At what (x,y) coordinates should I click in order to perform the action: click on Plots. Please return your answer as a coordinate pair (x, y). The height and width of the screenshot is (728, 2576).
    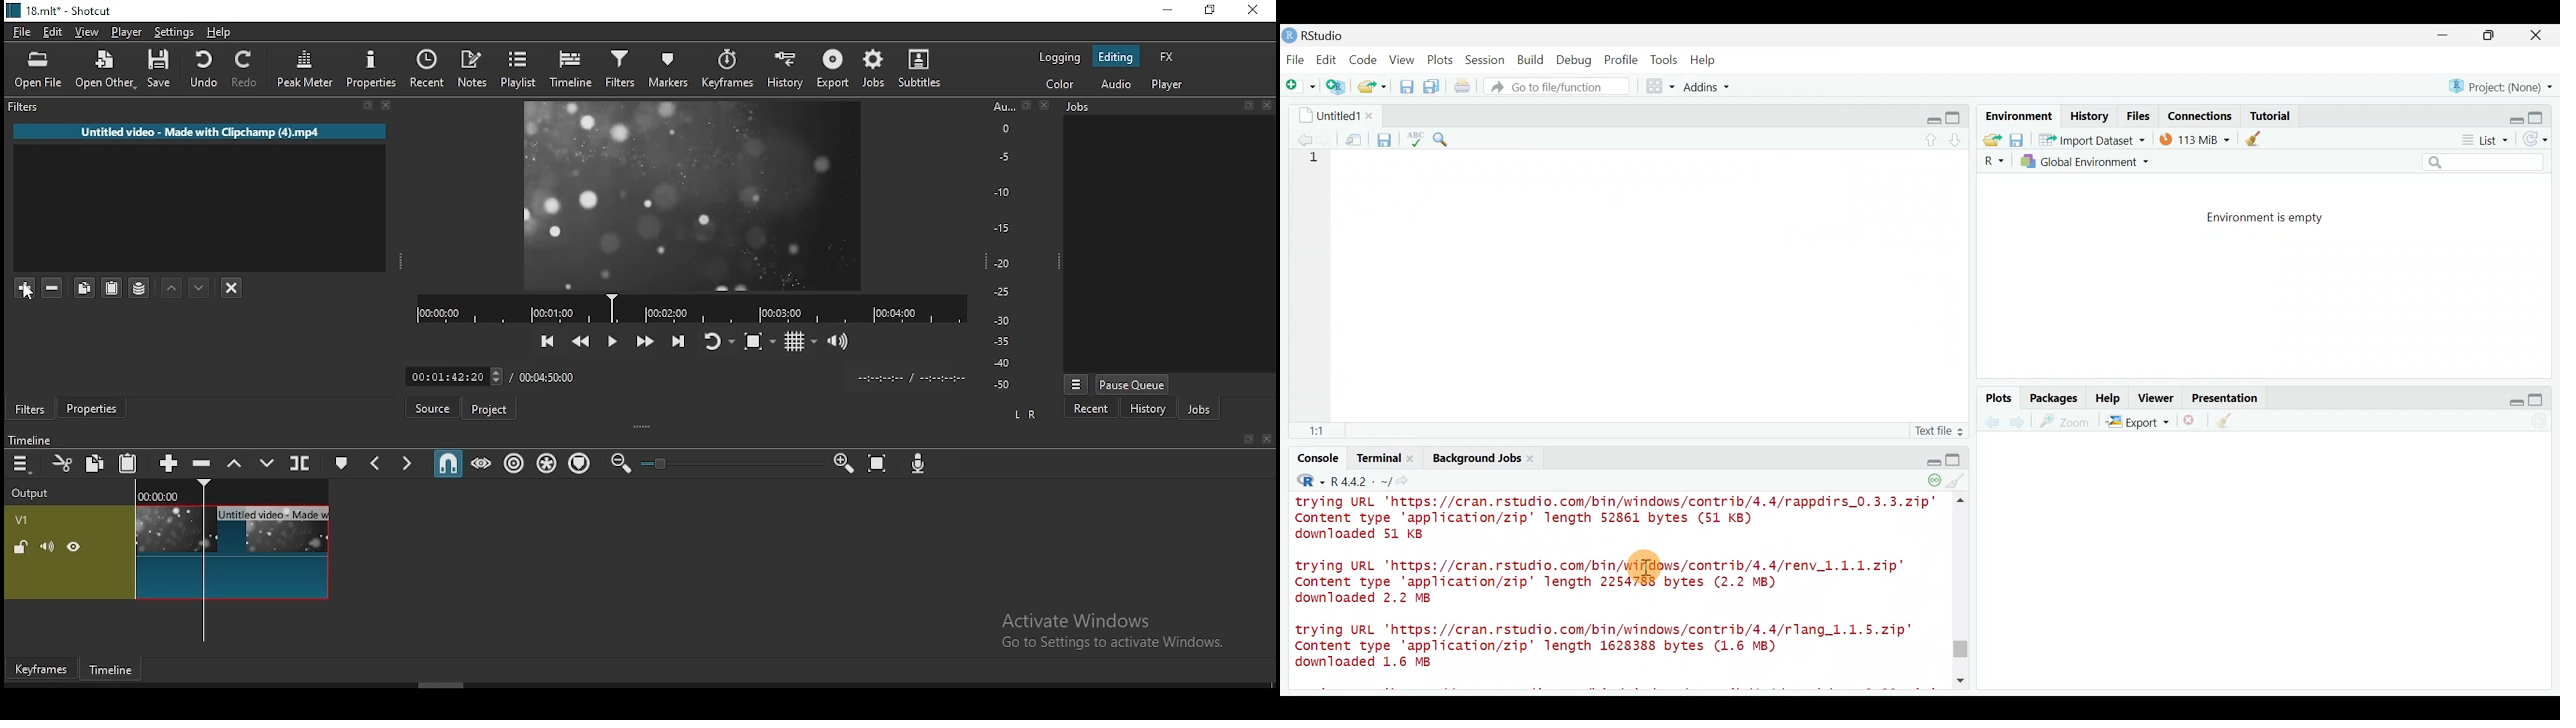
    Looking at the image, I should click on (1999, 399).